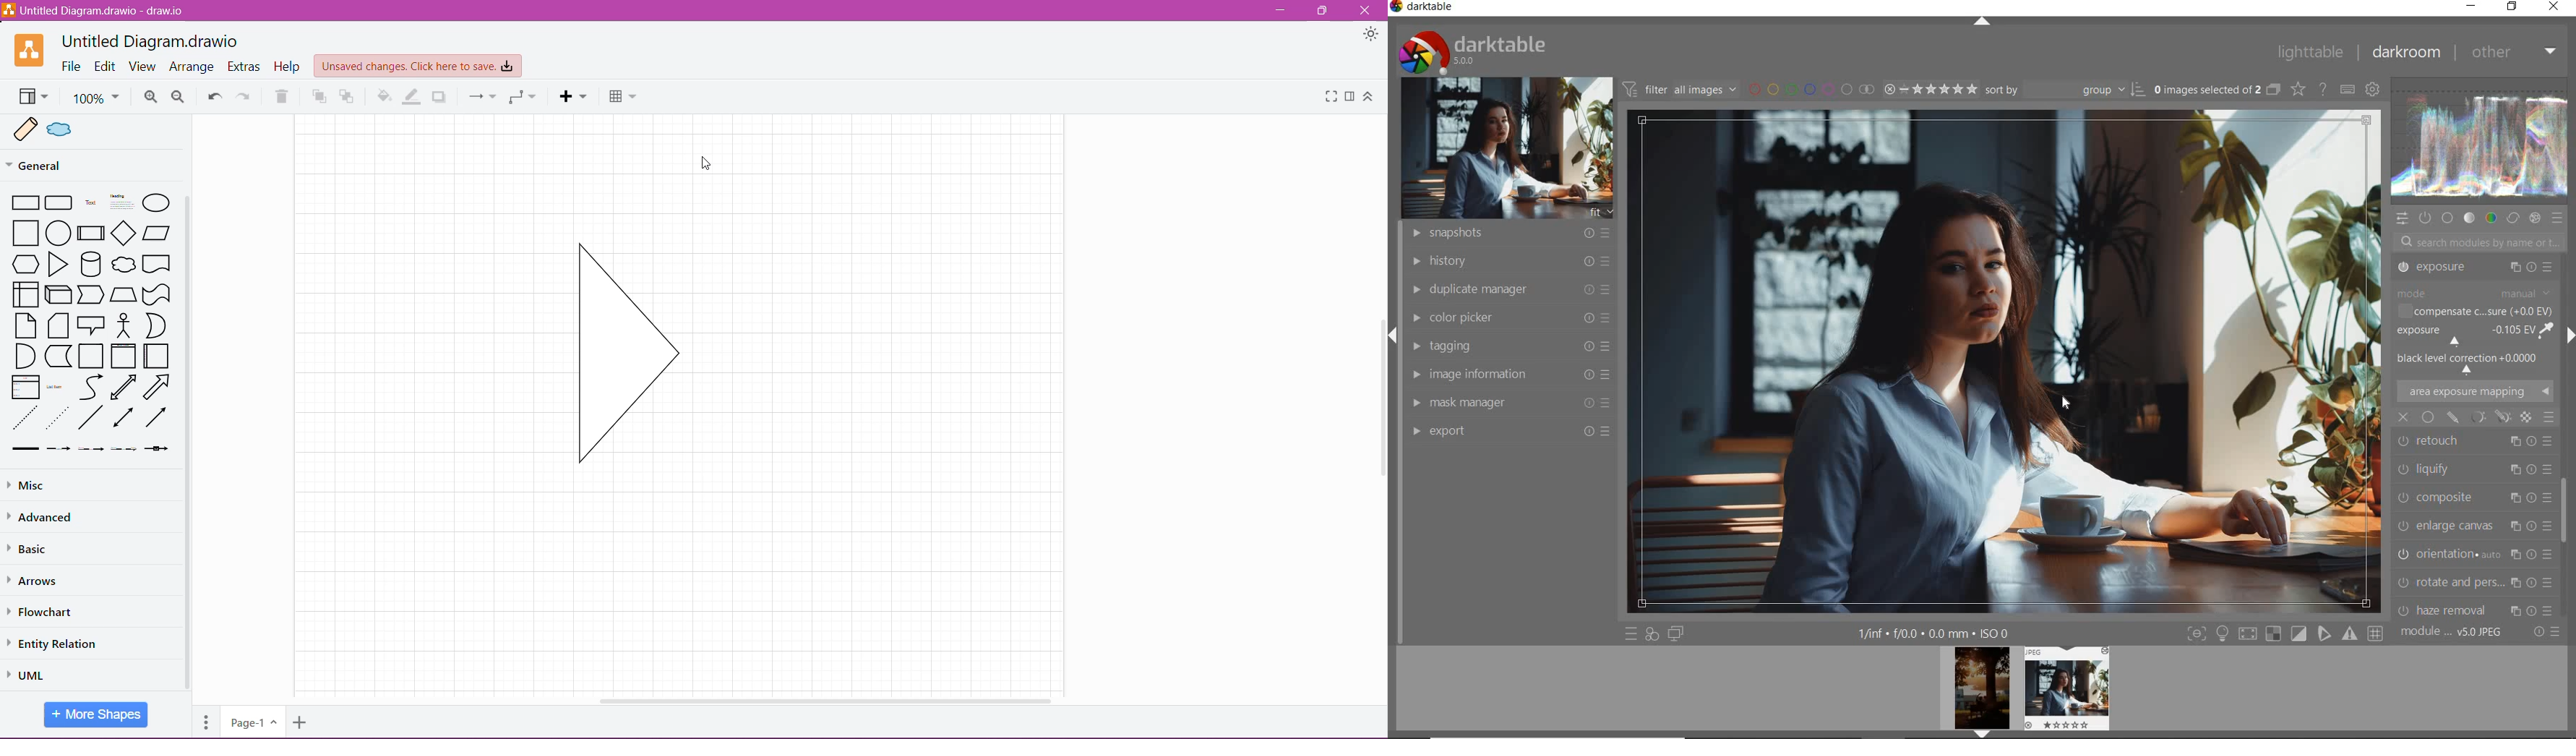 This screenshot has width=2576, height=756. I want to click on DARKROOM, so click(2408, 52).